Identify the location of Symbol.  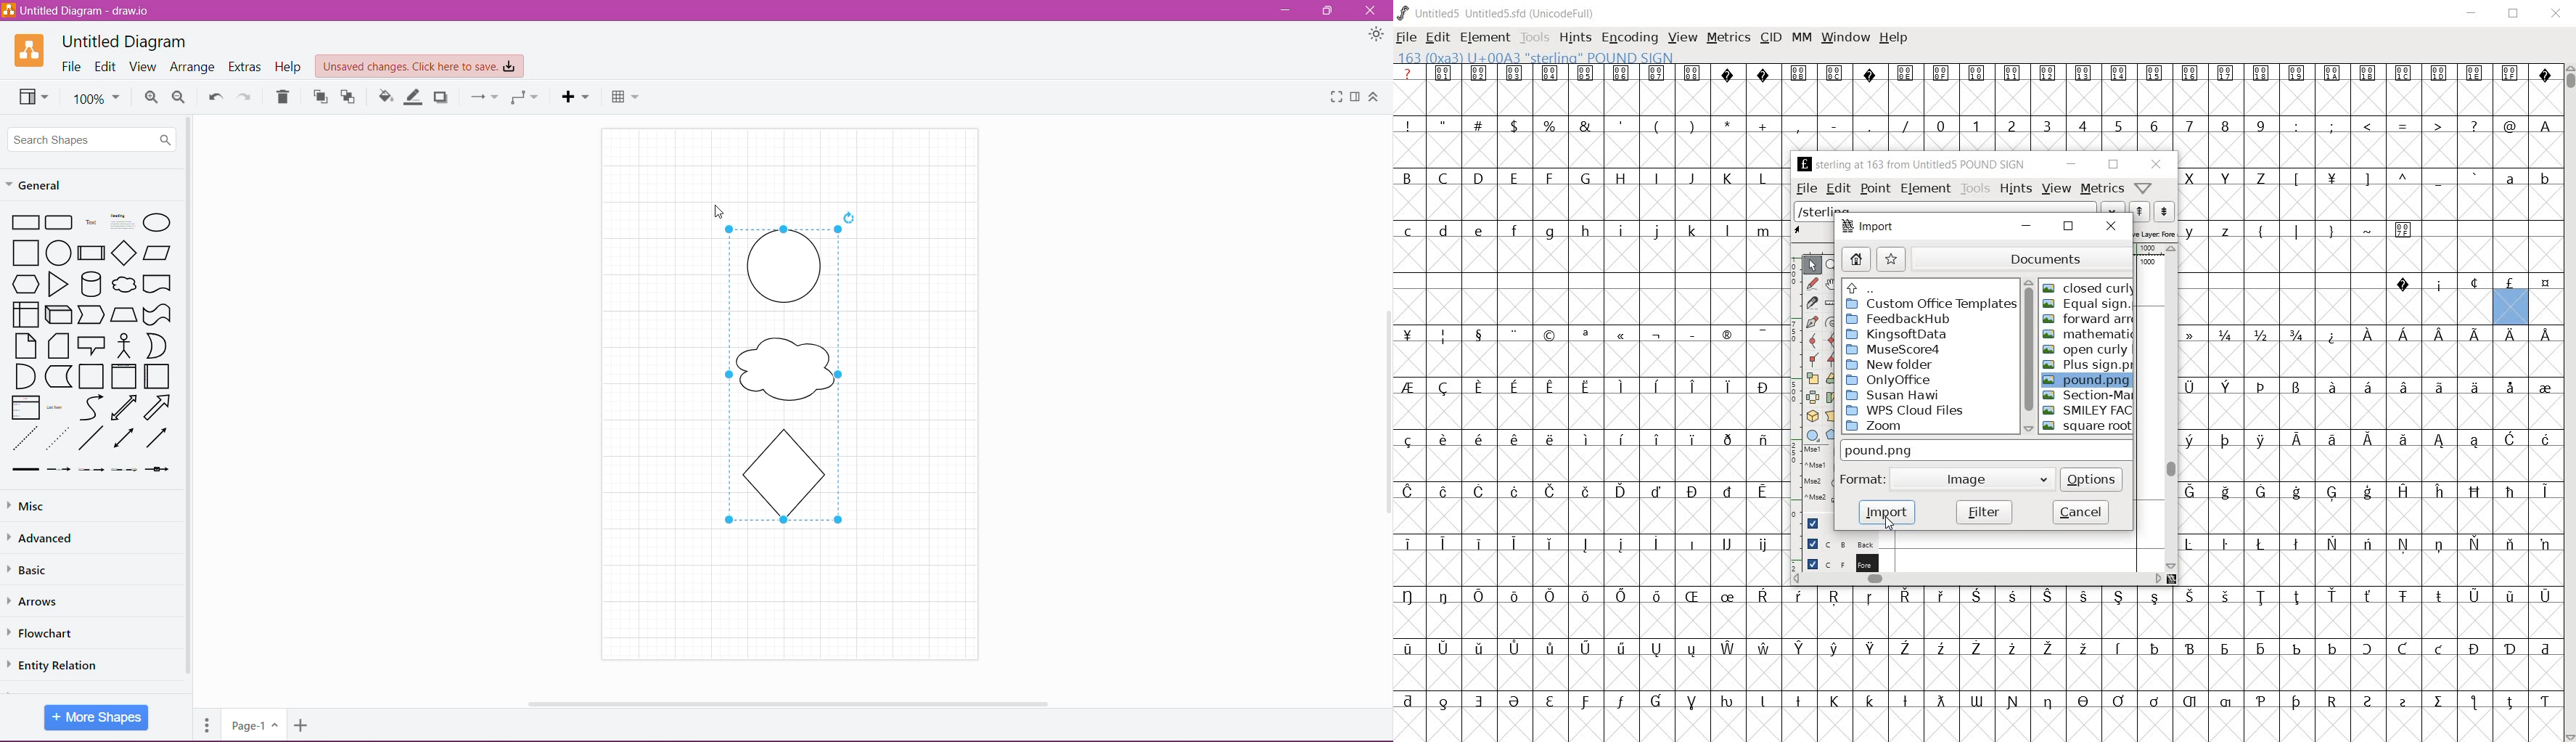
(1802, 596).